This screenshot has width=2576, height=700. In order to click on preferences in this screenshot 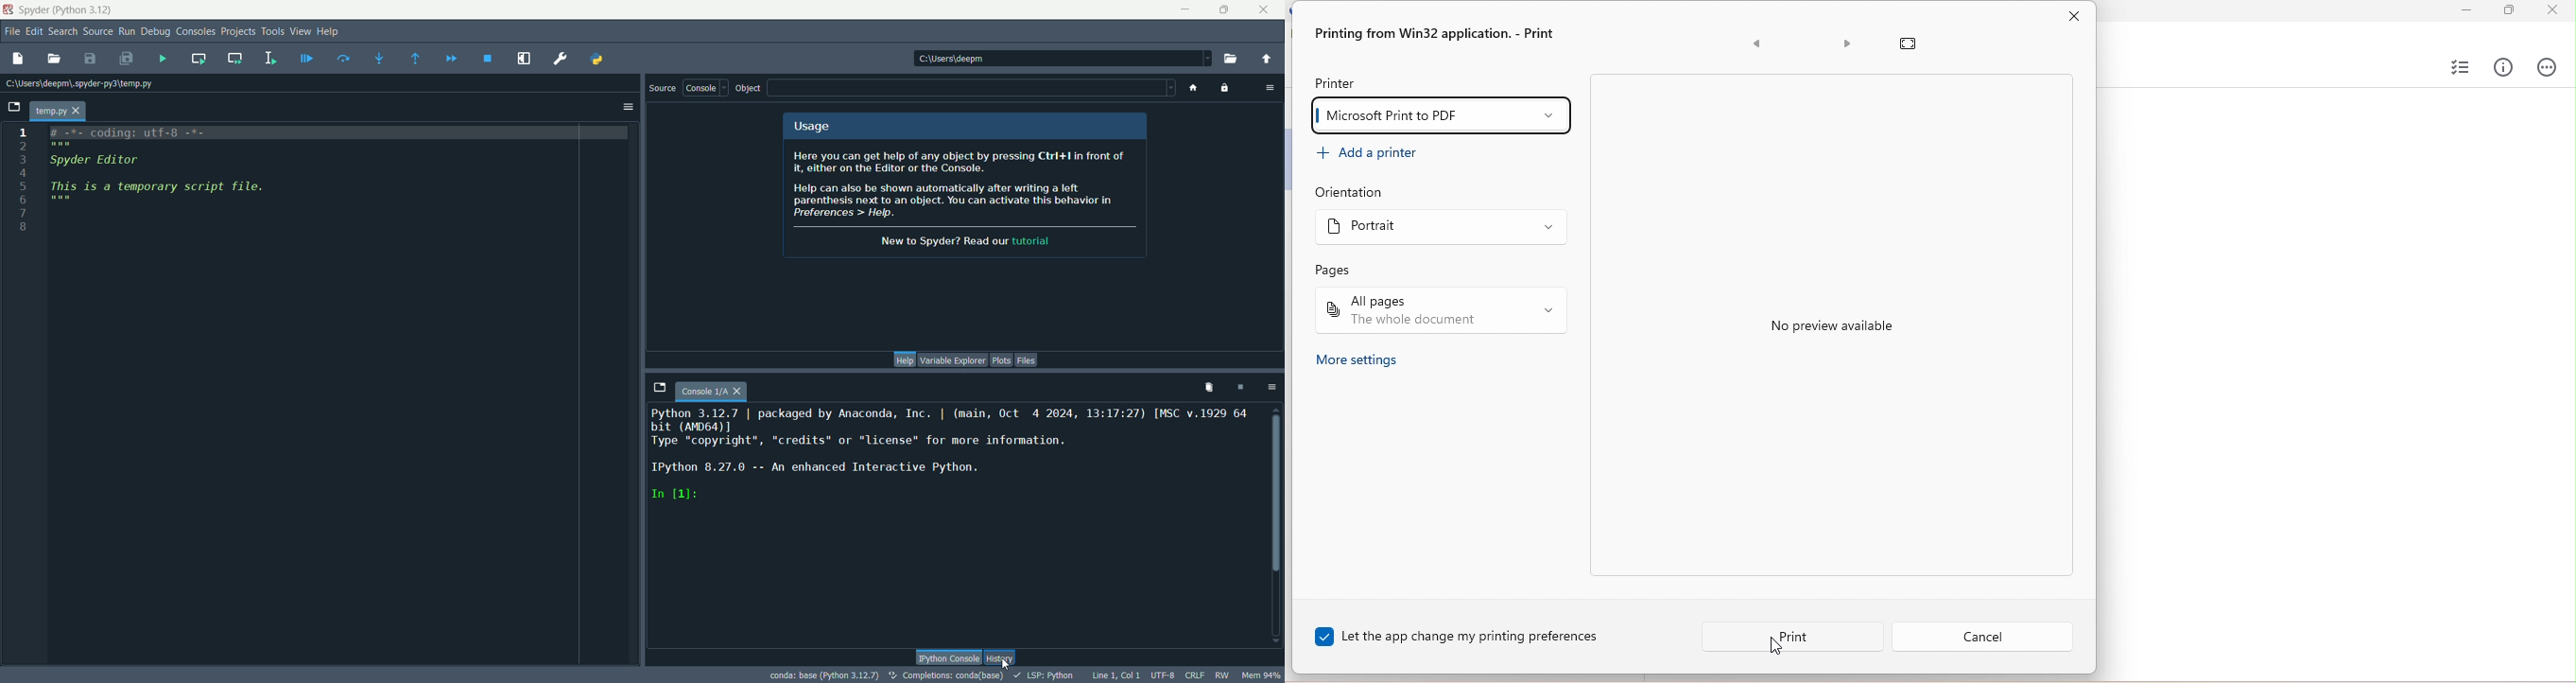, I will do `click(557, 59)`.